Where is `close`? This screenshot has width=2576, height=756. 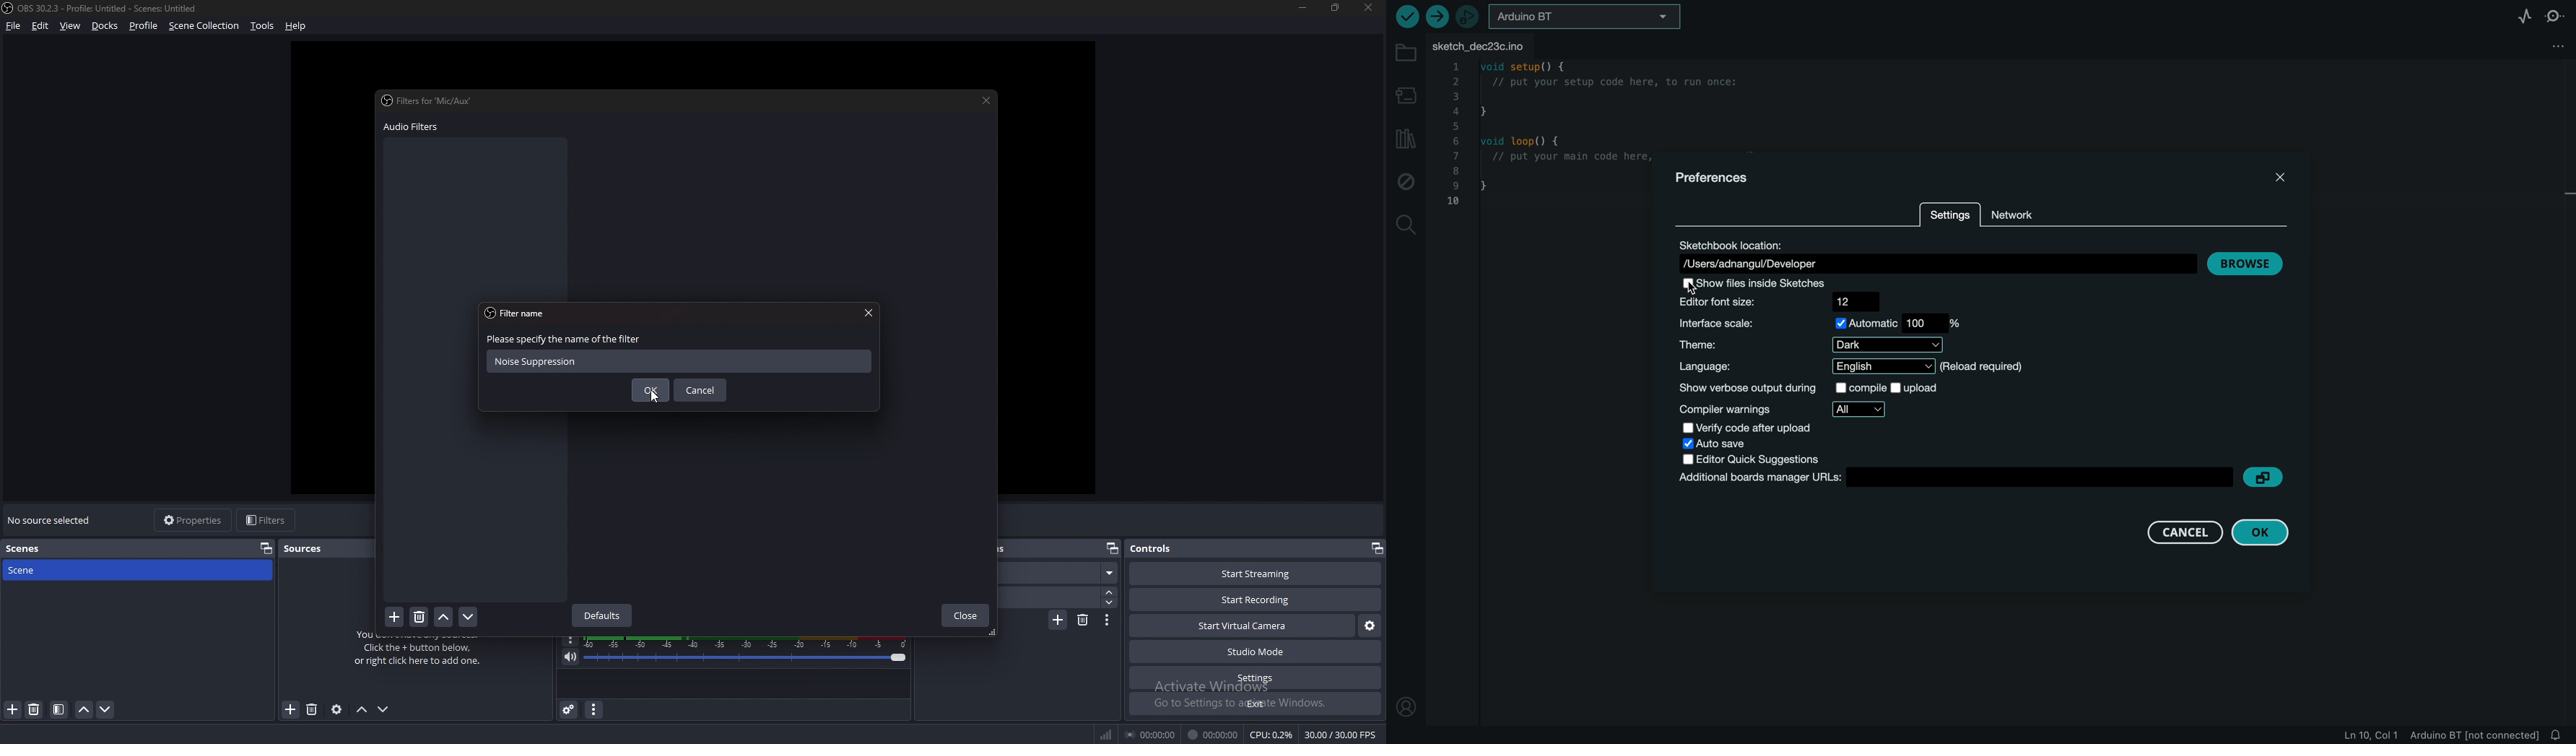 close is located at coordinates (1371, 8).